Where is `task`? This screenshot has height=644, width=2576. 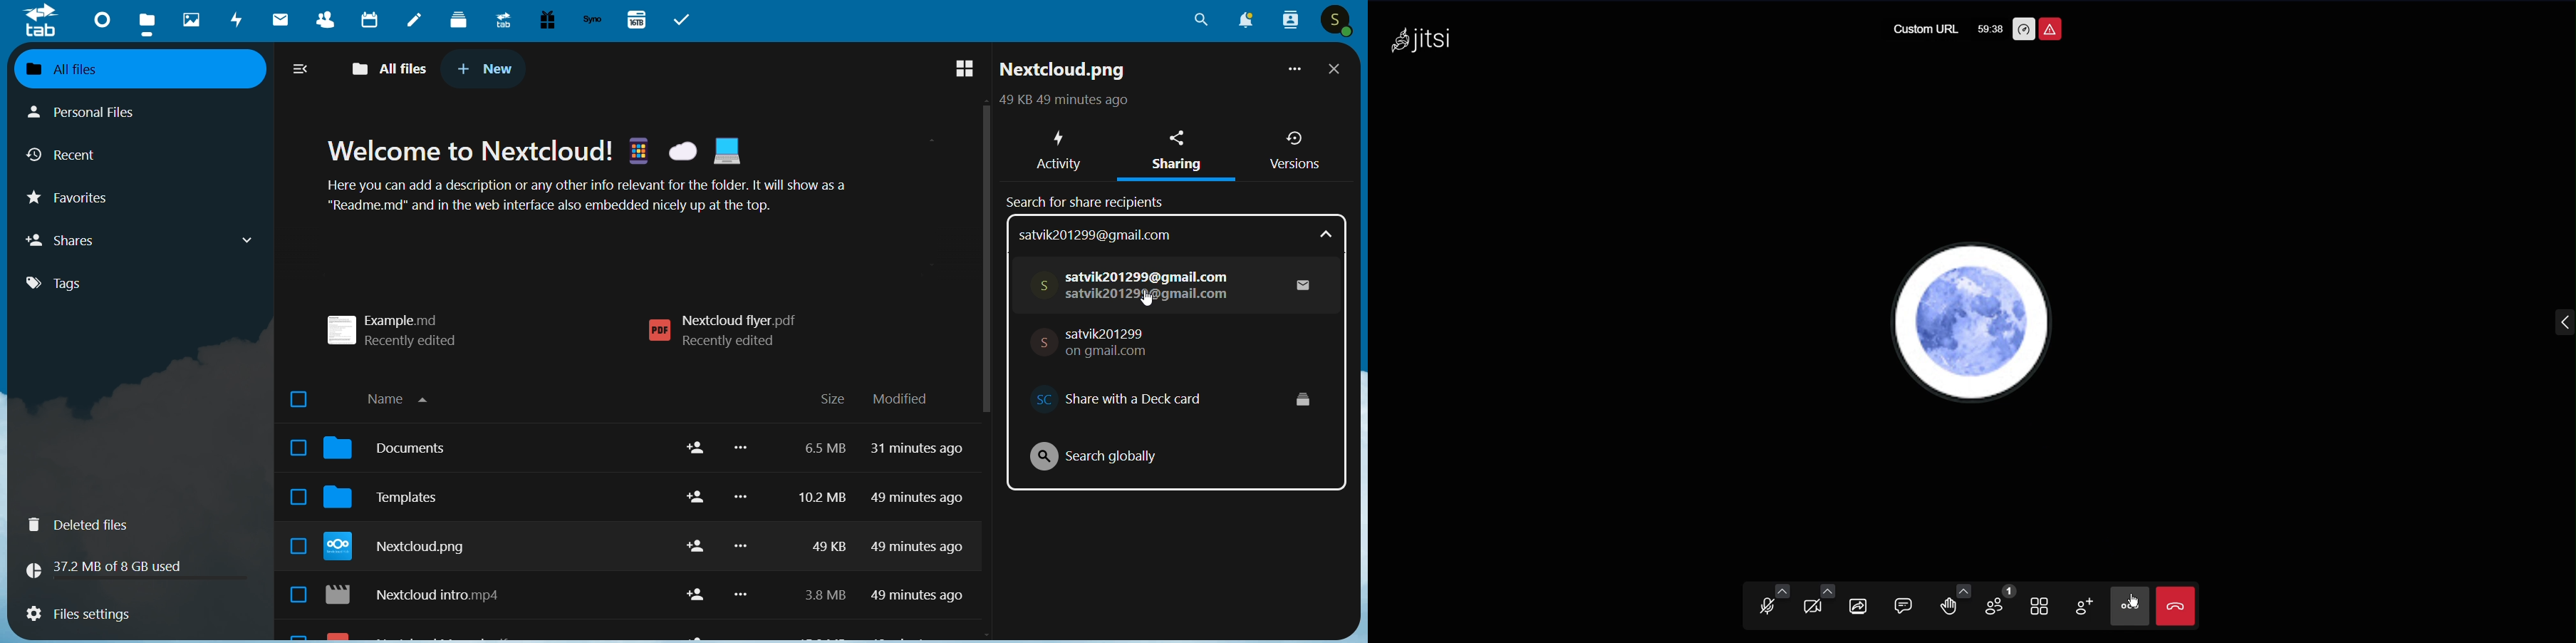
task is located at coordinates (685, 20).